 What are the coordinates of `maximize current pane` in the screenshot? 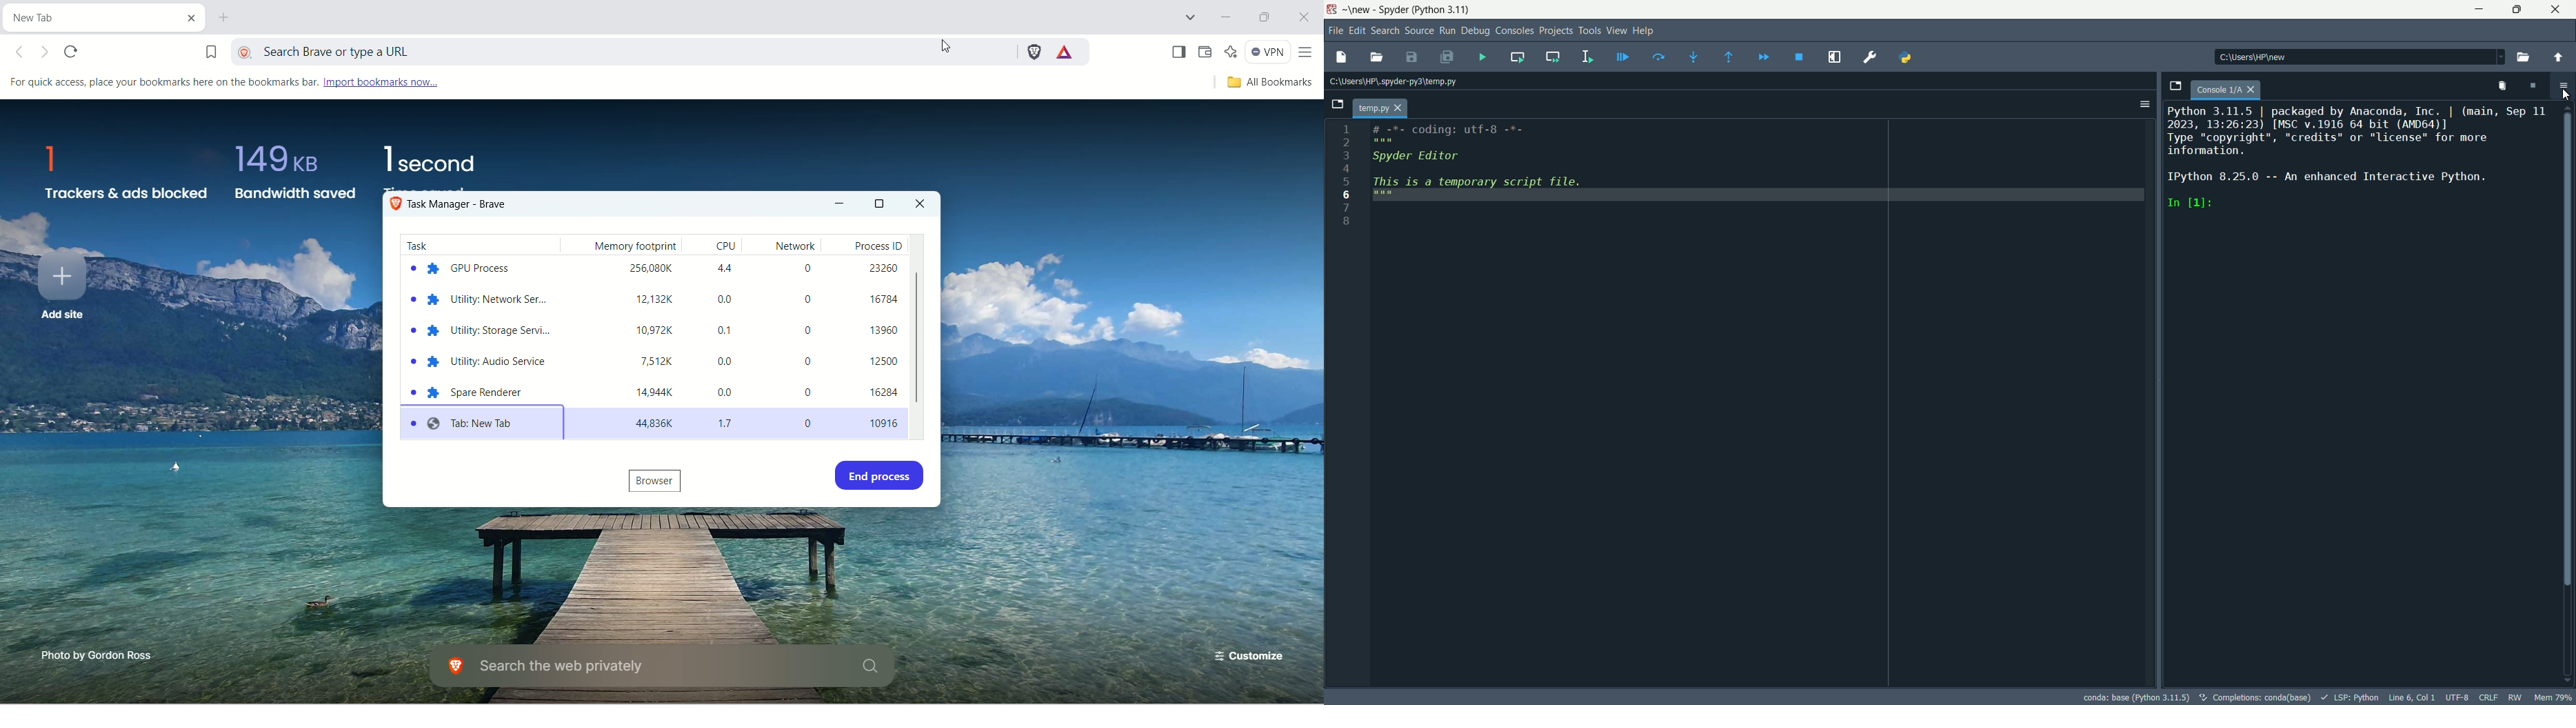 It's located at (1834, 56).